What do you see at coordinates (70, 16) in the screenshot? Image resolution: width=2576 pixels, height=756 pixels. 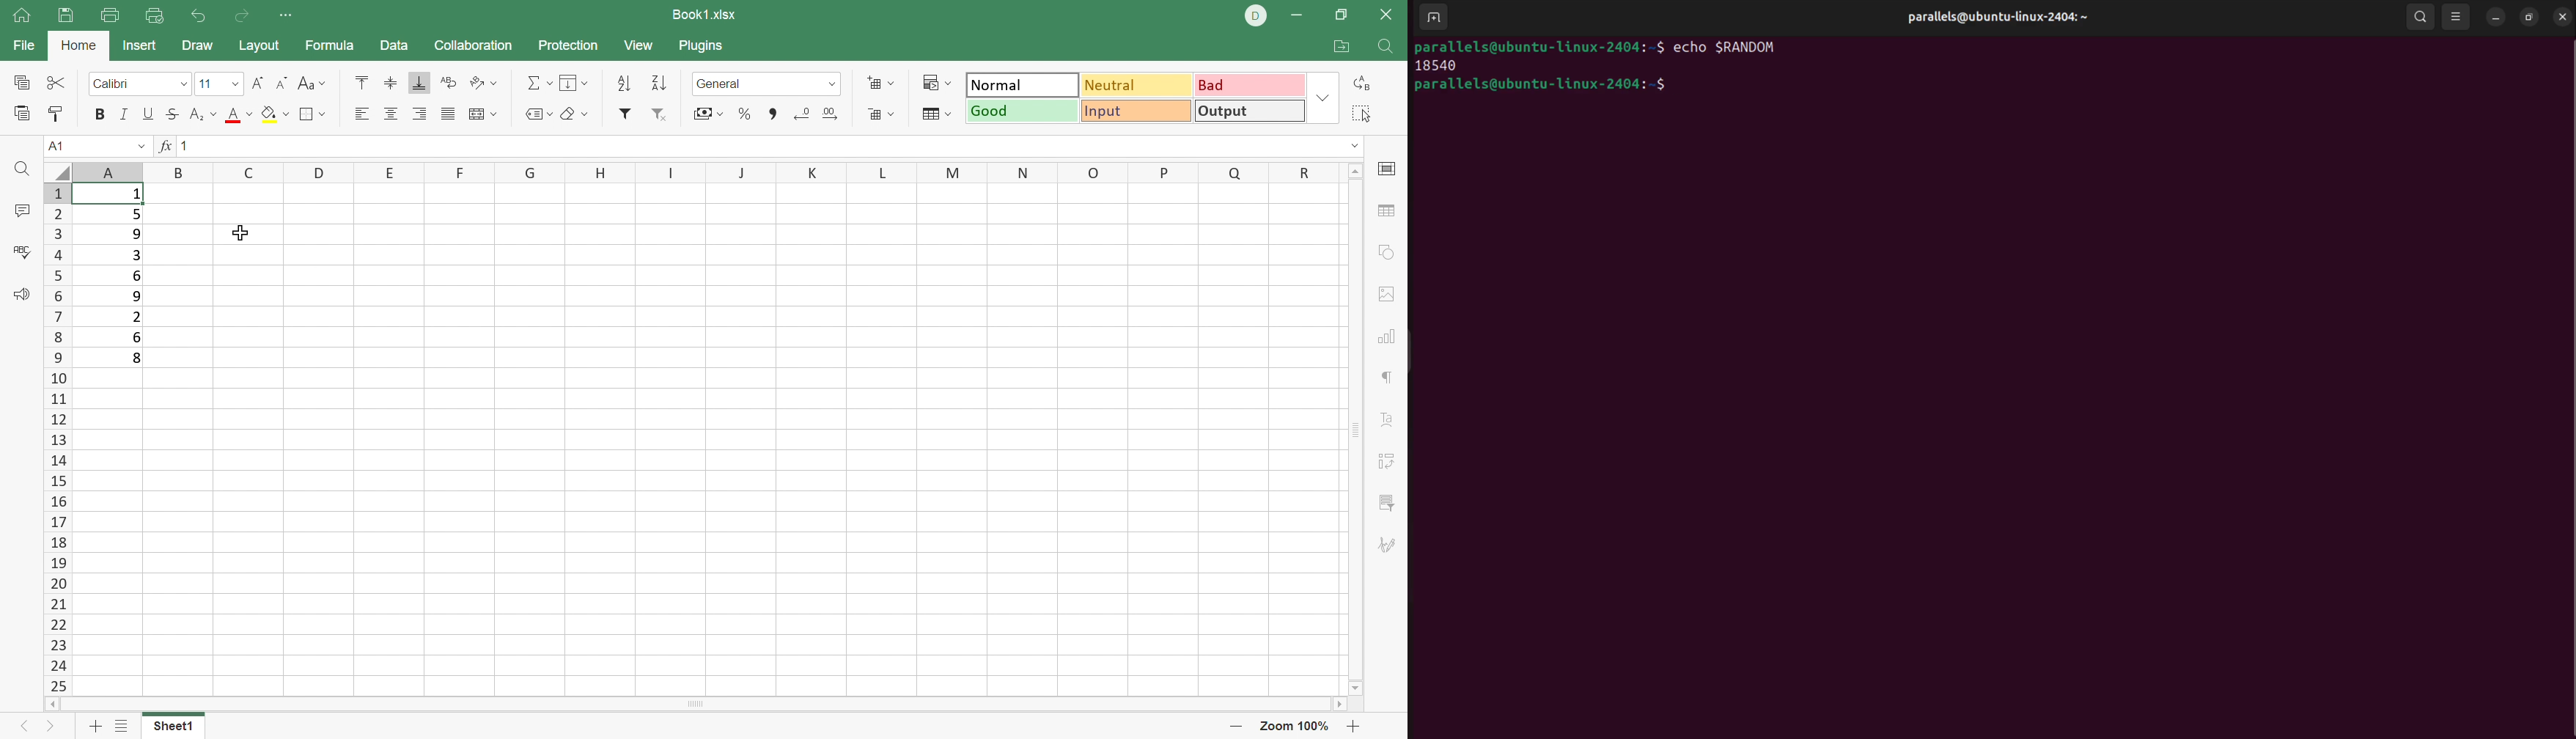 I see `Save` at bounding box center [70, 16].